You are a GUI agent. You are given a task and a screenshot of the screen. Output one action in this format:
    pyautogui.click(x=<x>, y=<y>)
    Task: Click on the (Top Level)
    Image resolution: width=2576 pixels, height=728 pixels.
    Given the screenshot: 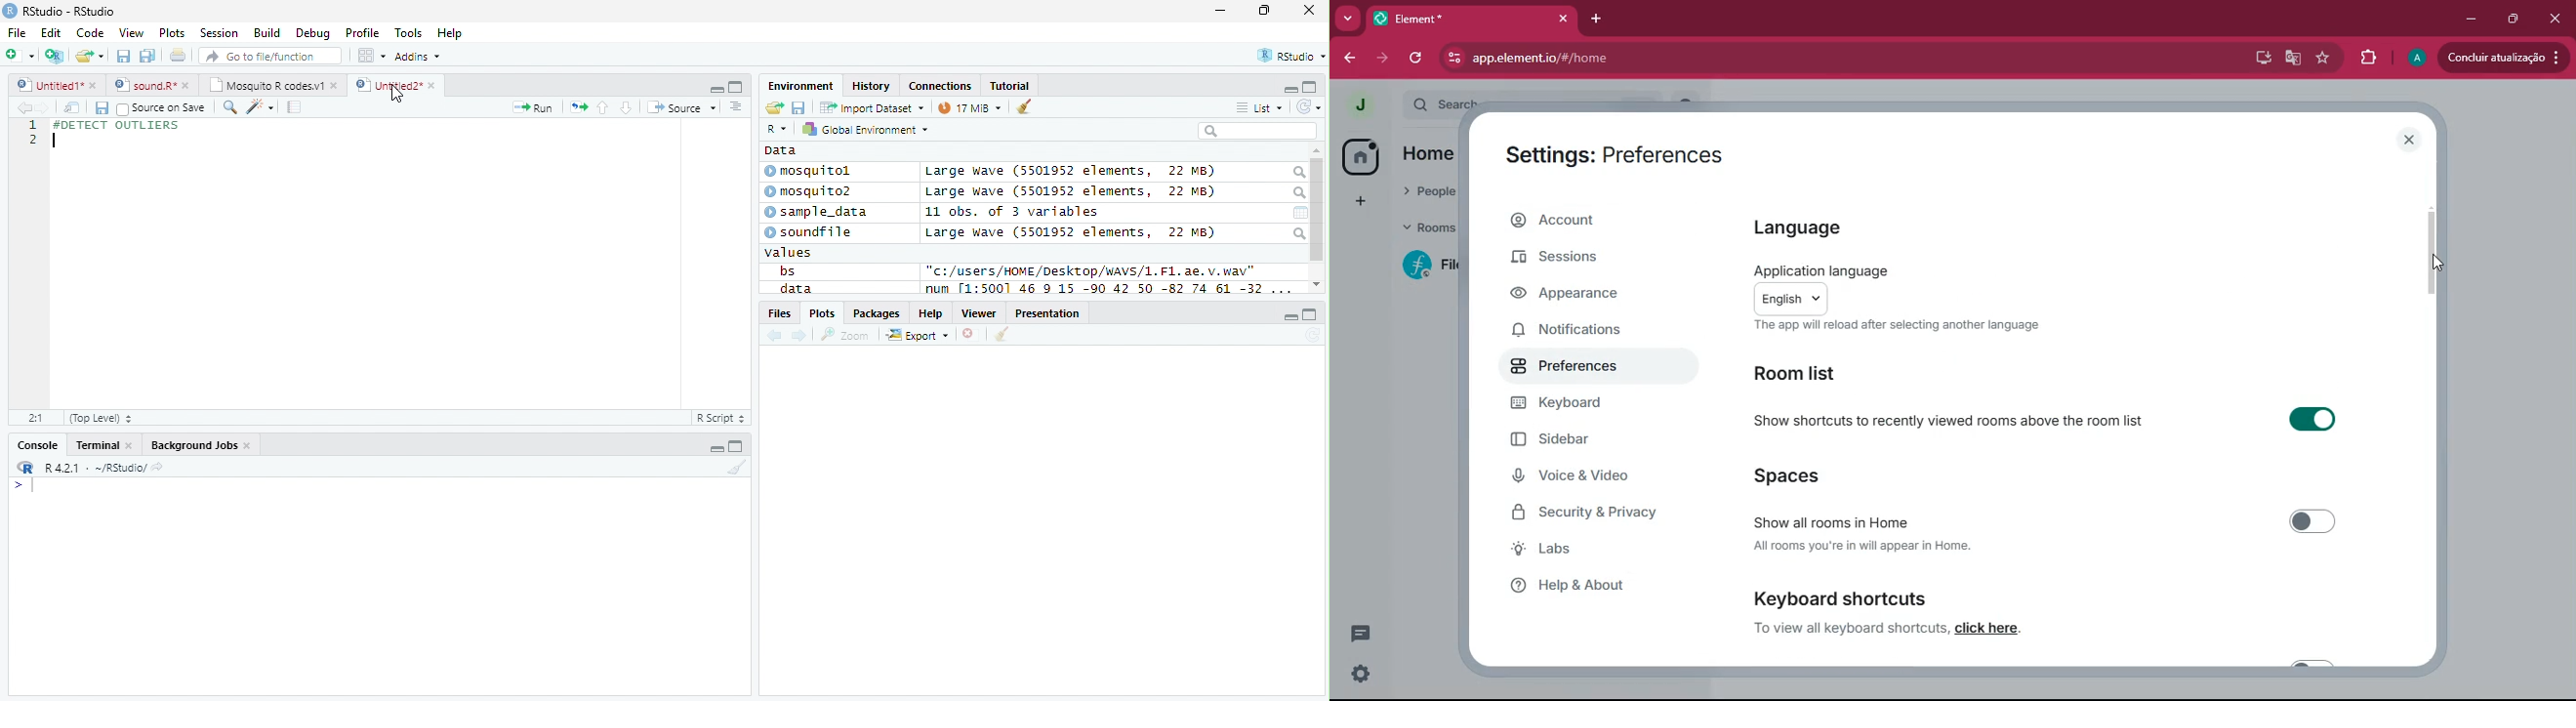 What is the action you would take?
    pyautogui.click(x=101, y=419)
    